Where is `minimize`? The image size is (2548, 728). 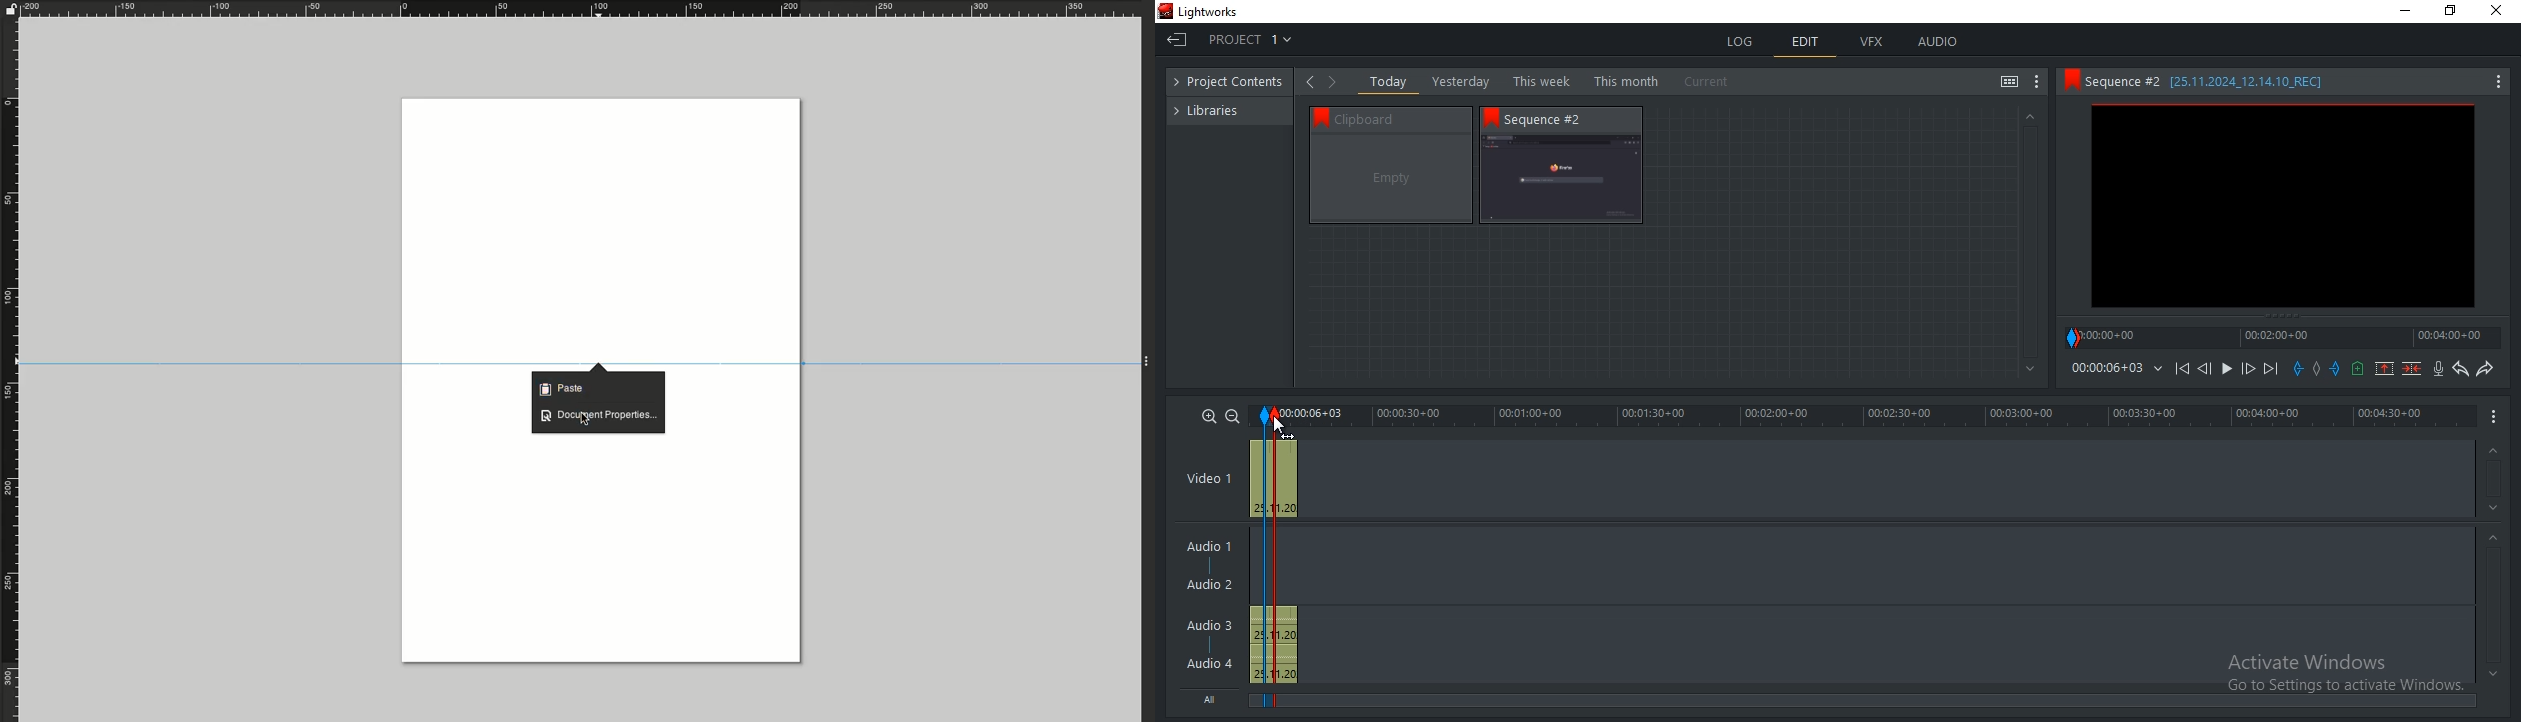 minimize is located at coordinates (2406, 11).